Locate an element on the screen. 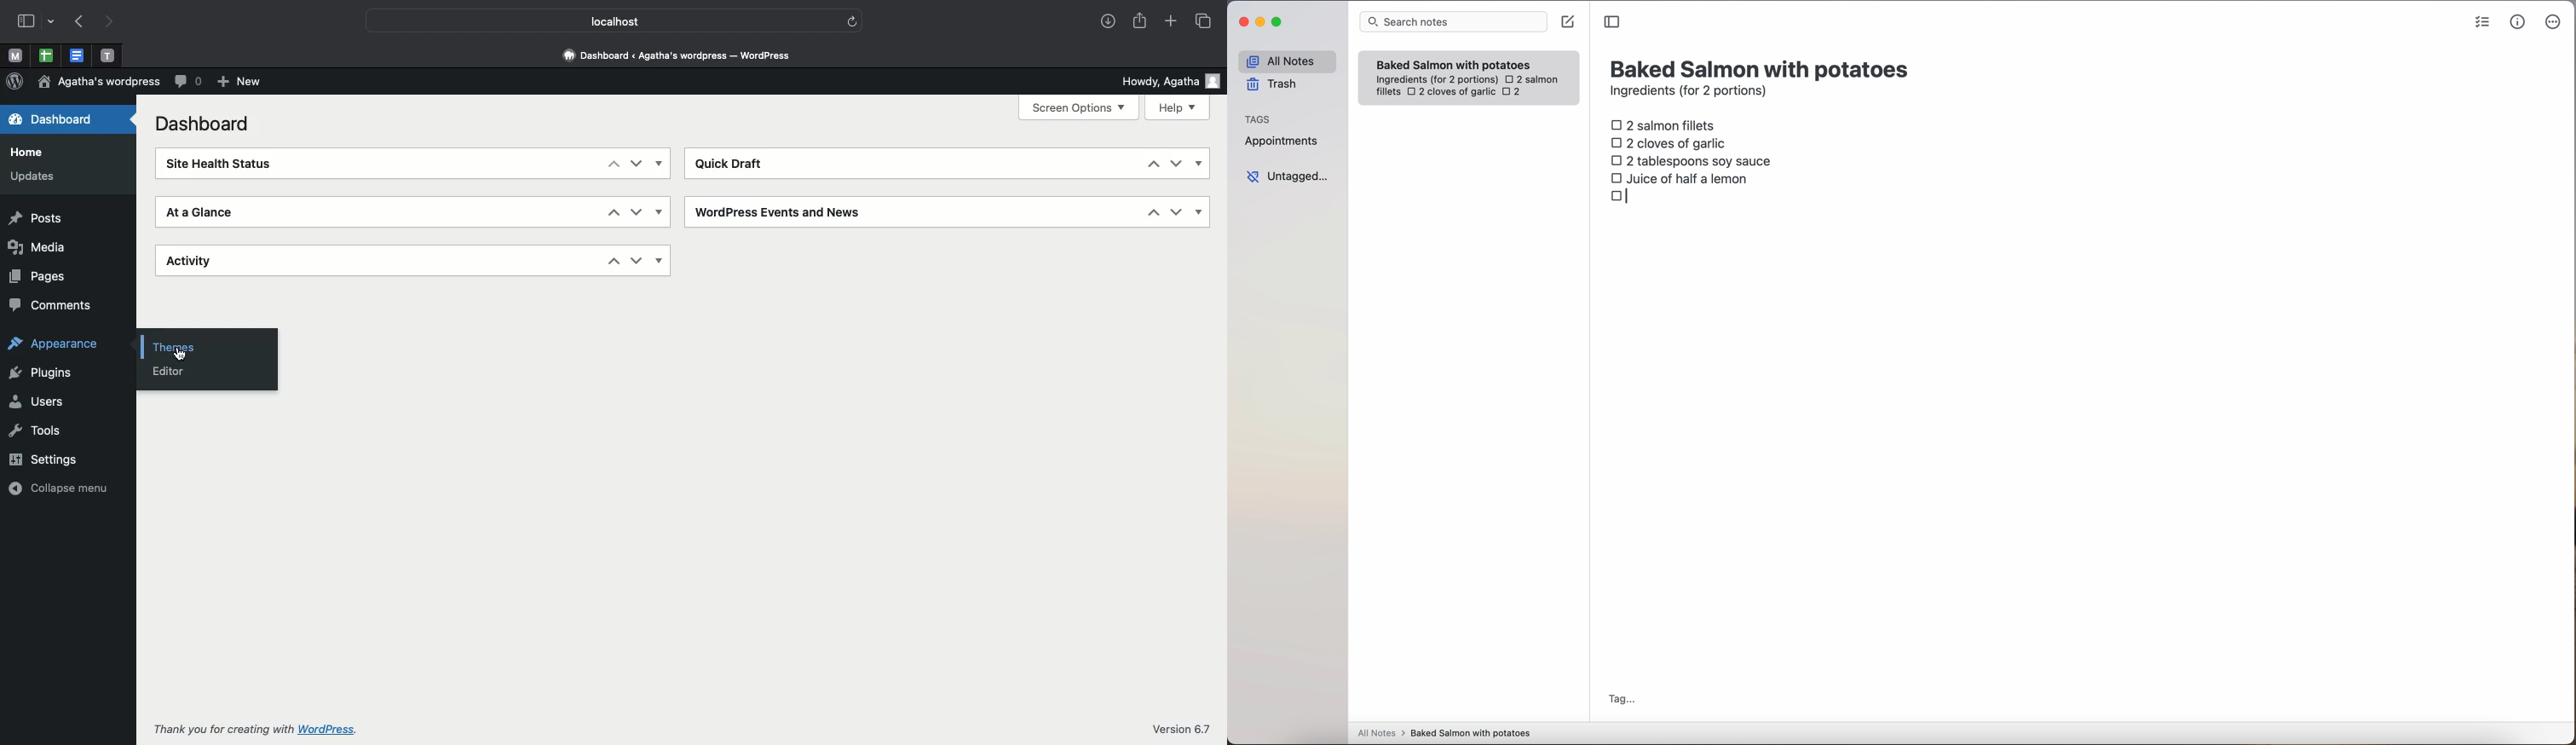 Image resolution: width=2576 pixels, height=756 pixels. 2 cloves of garlic is located at coordinates (1451, 92).